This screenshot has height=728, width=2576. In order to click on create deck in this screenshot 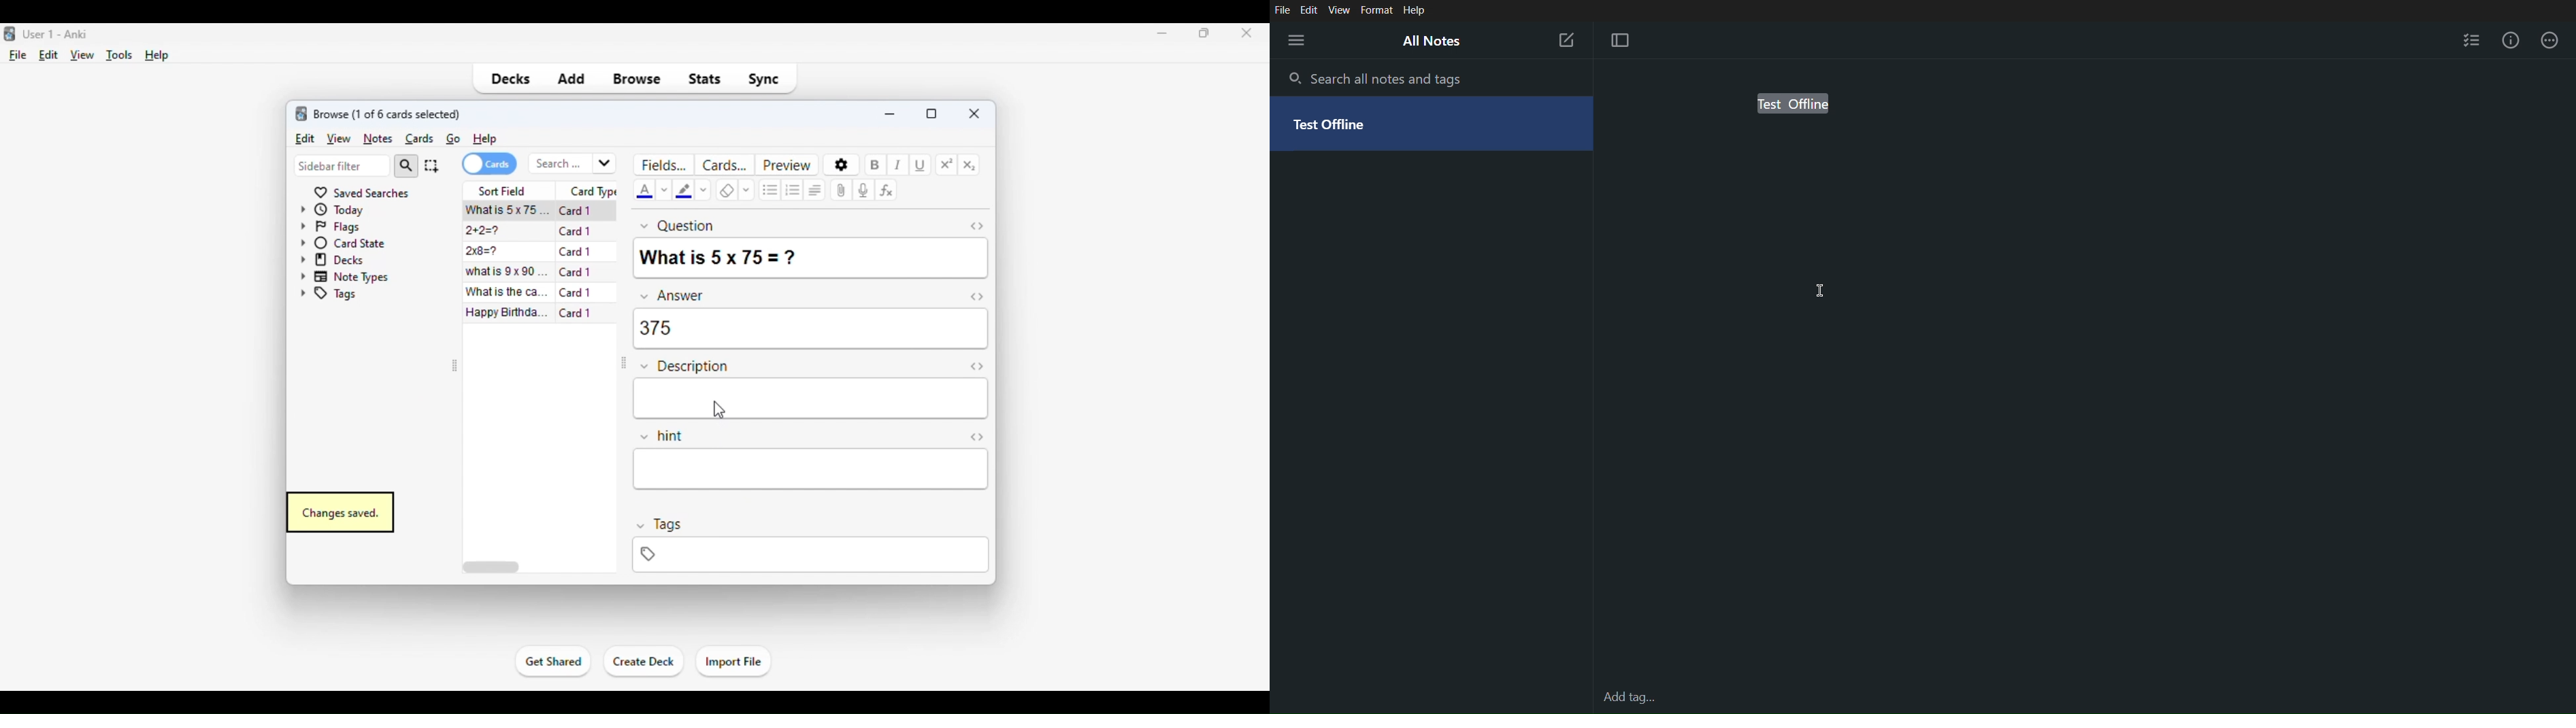, I will do `click(644, 662)`.